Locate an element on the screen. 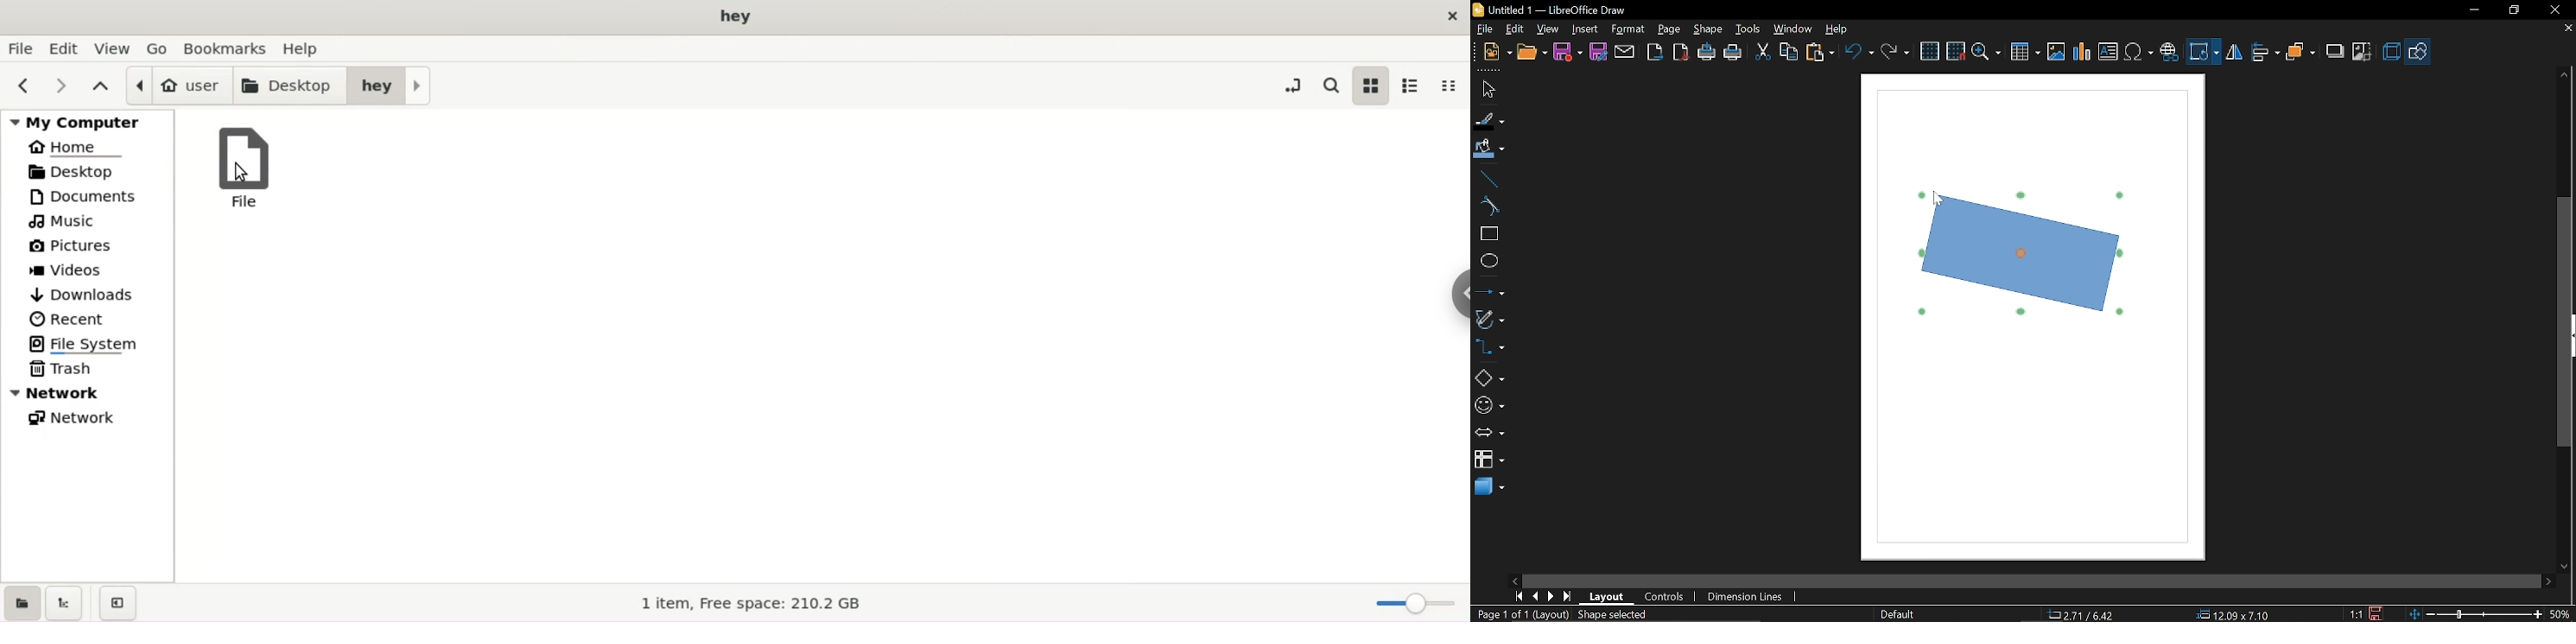 The image size is (2576, 644). arrange is located at coordinates (2301, 51).